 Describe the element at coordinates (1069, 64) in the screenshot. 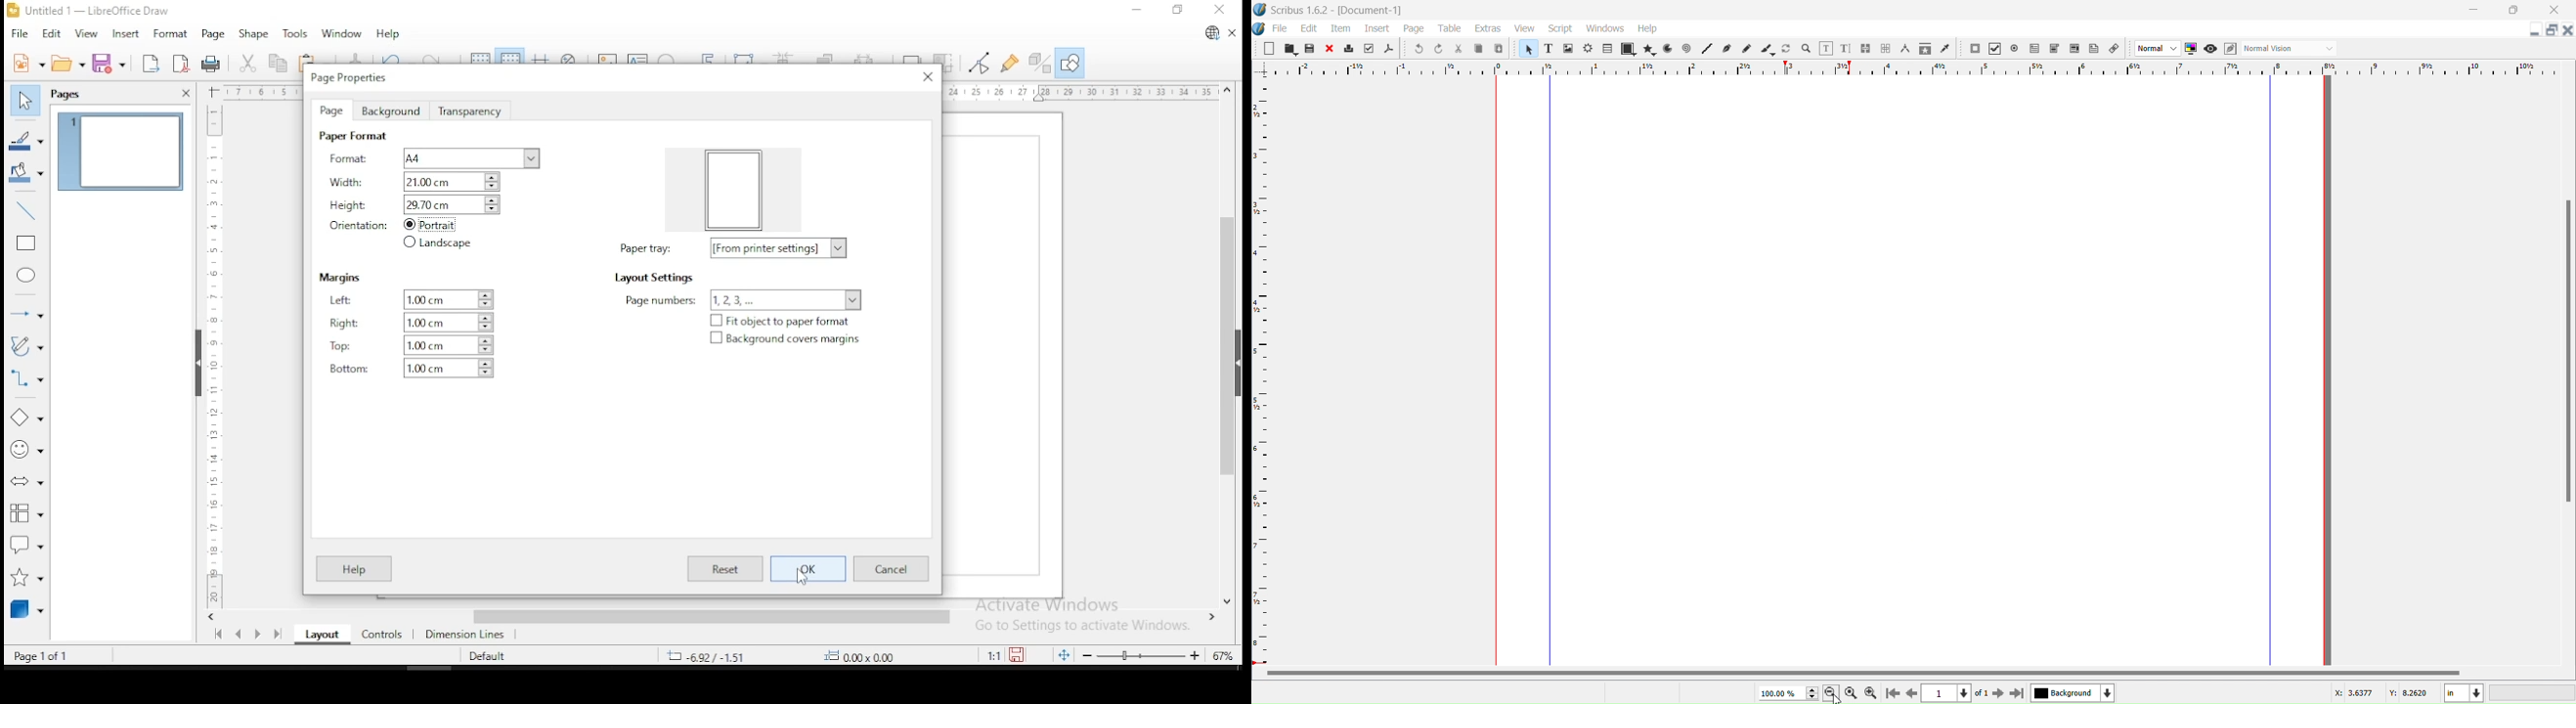

I see `show draw functions` at that location.